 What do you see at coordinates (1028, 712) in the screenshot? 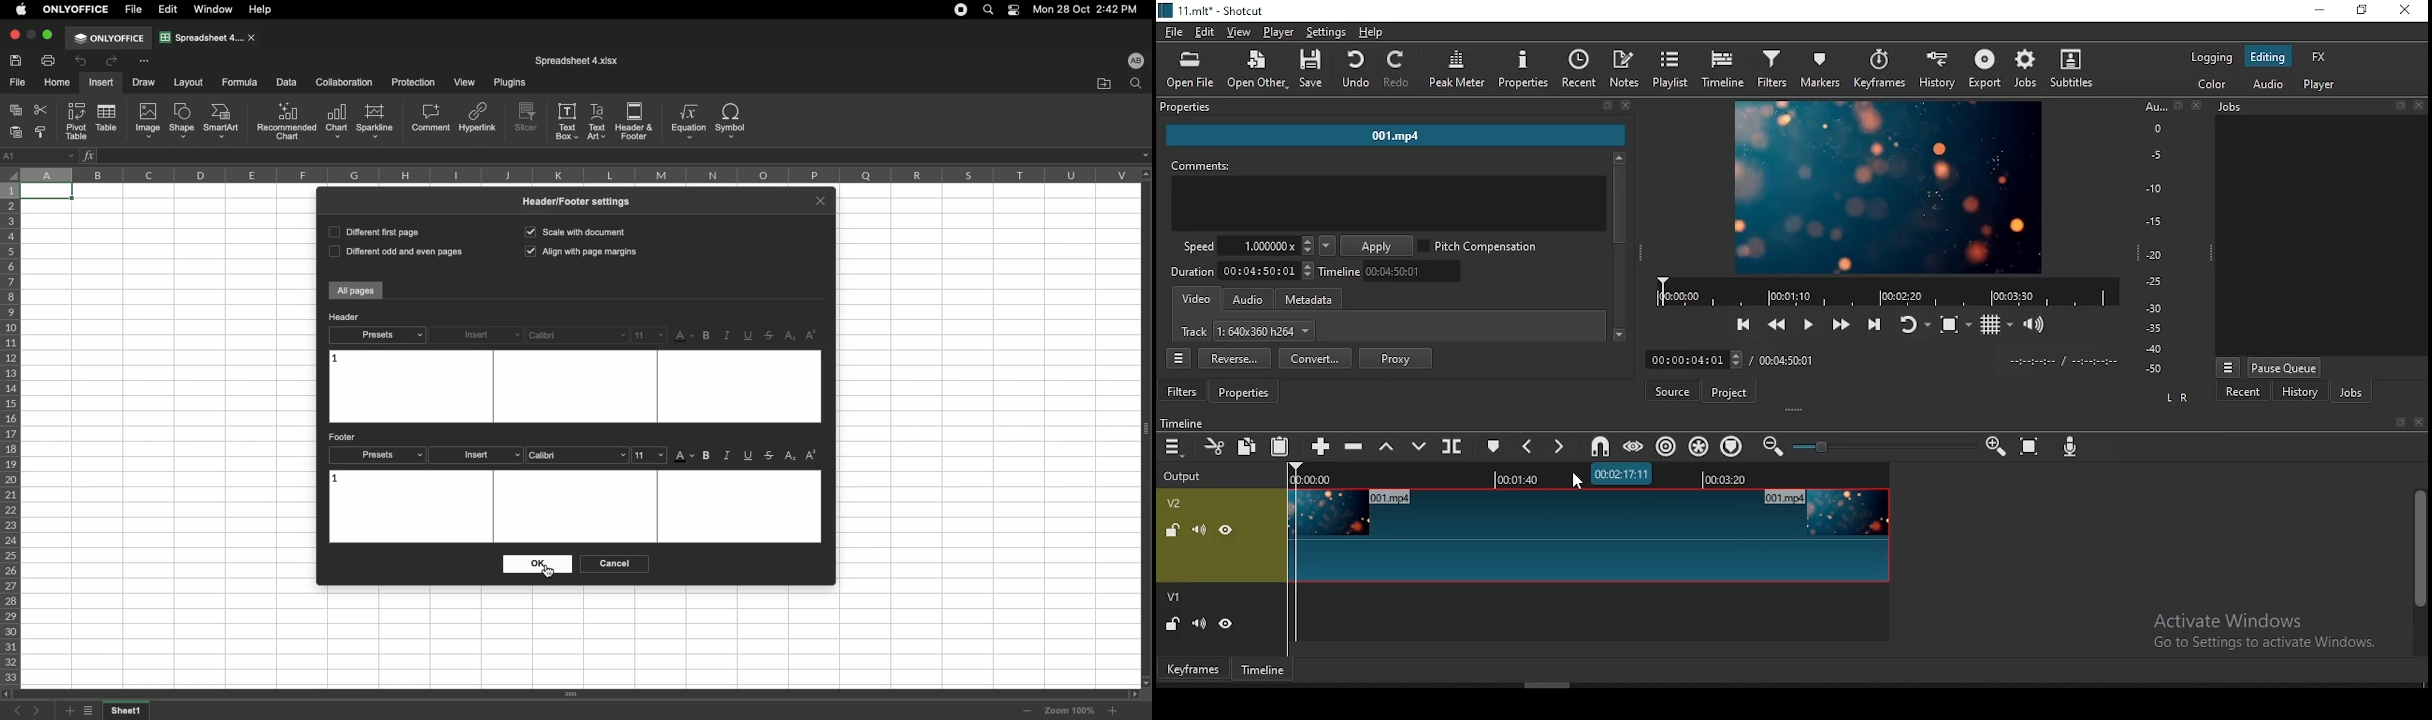
I see `Zoom out` at bounding box center [1028, 712].